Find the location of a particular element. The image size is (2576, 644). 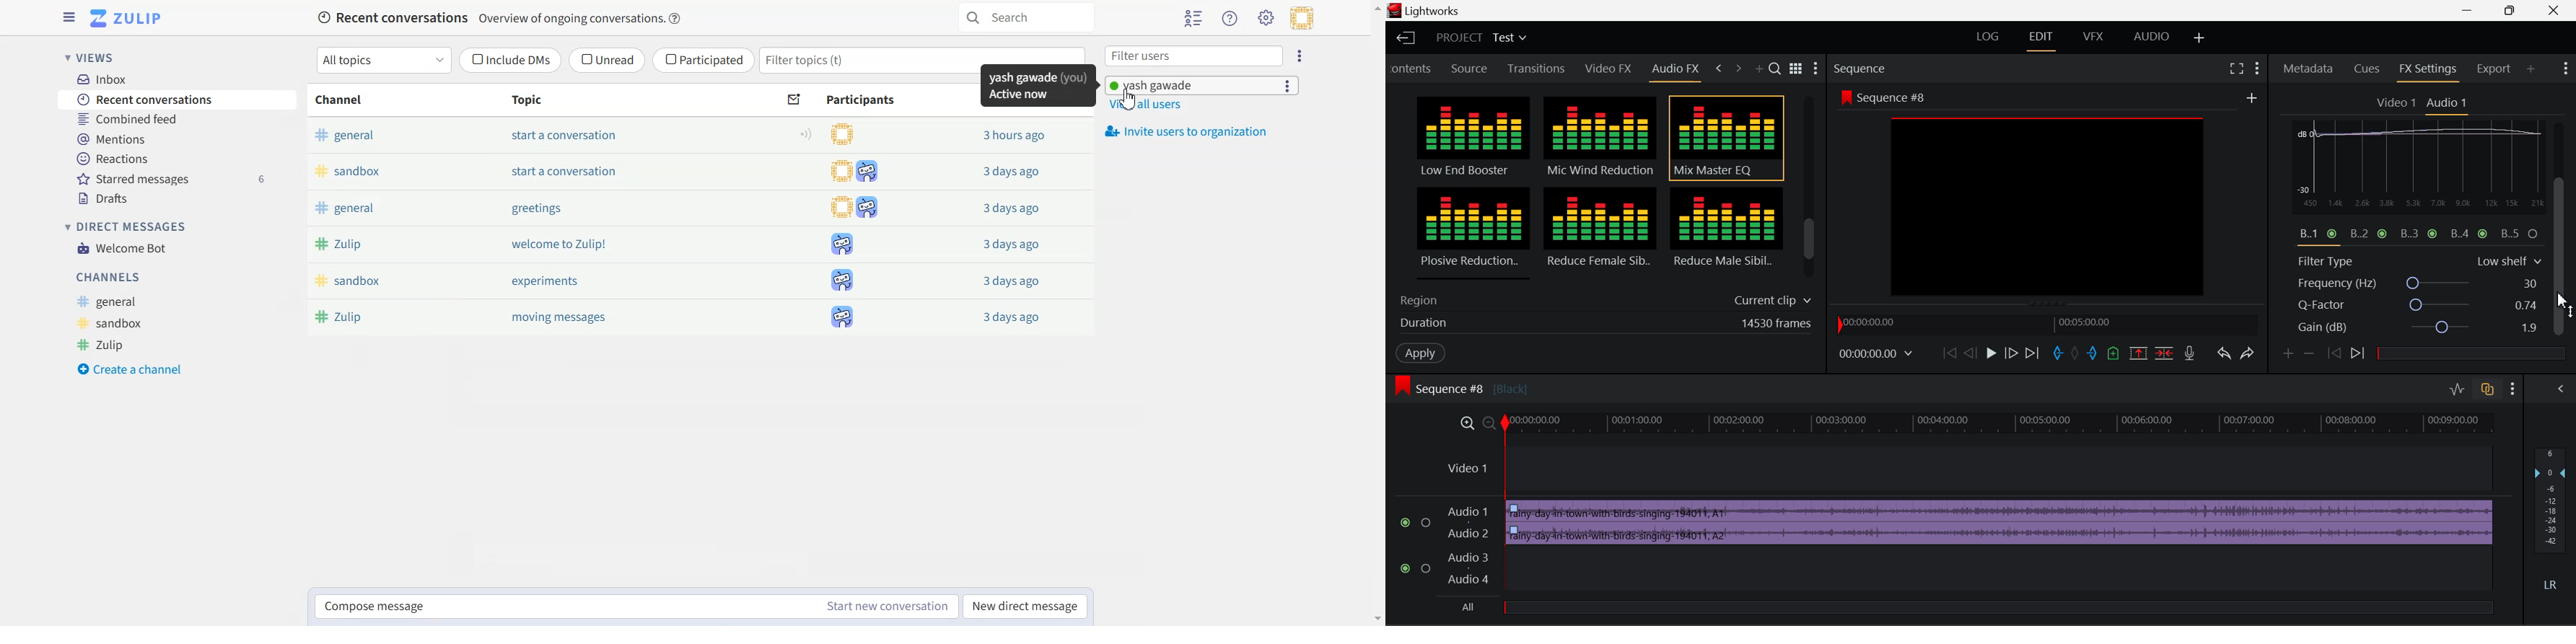

Welcome Bot is located at coordinates (122, 248).